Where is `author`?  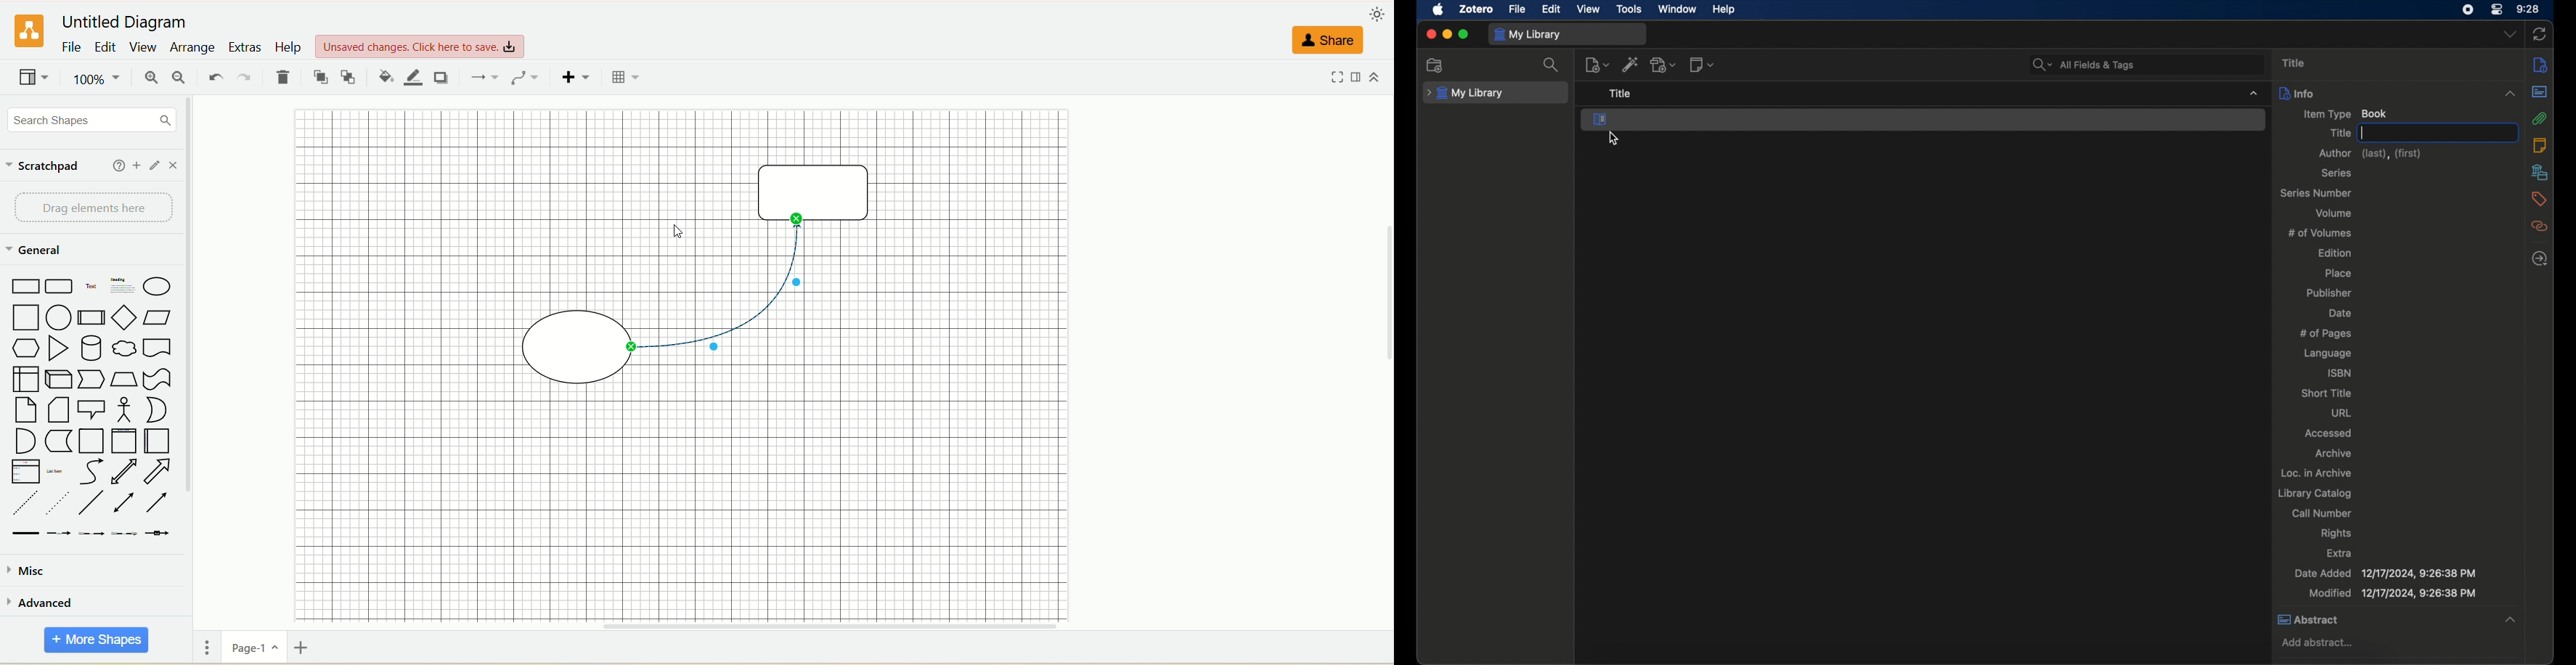 author is located at coordinates (2371, 153).